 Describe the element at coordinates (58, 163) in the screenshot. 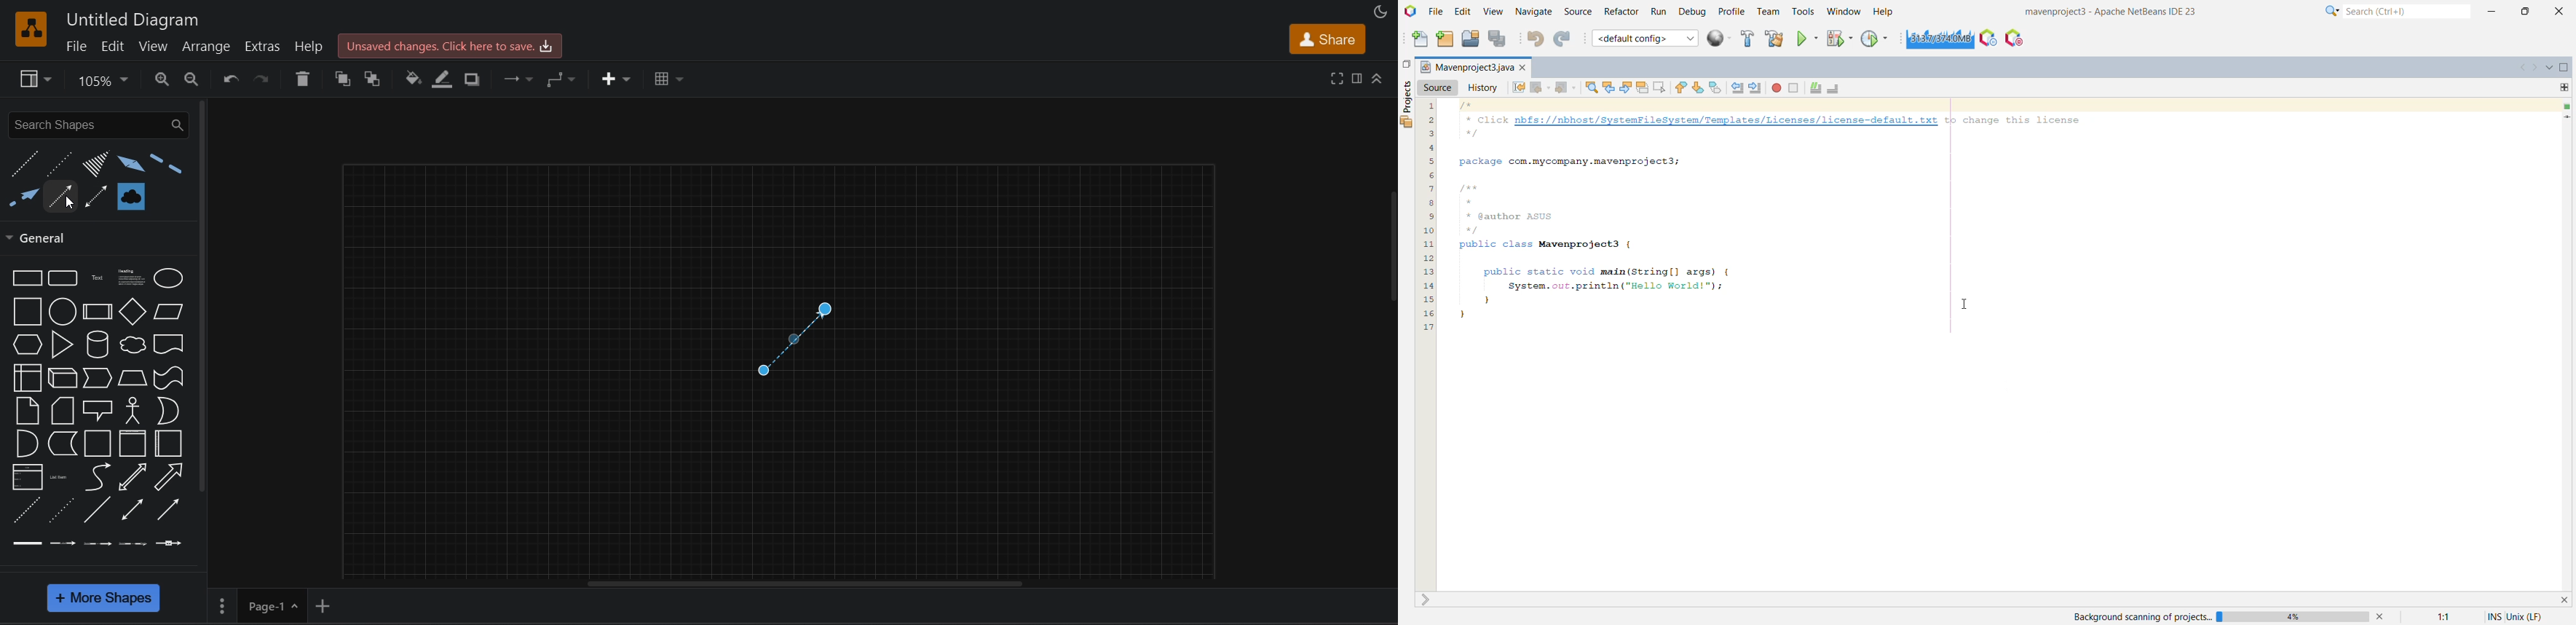

I see `dotted line` at that location.